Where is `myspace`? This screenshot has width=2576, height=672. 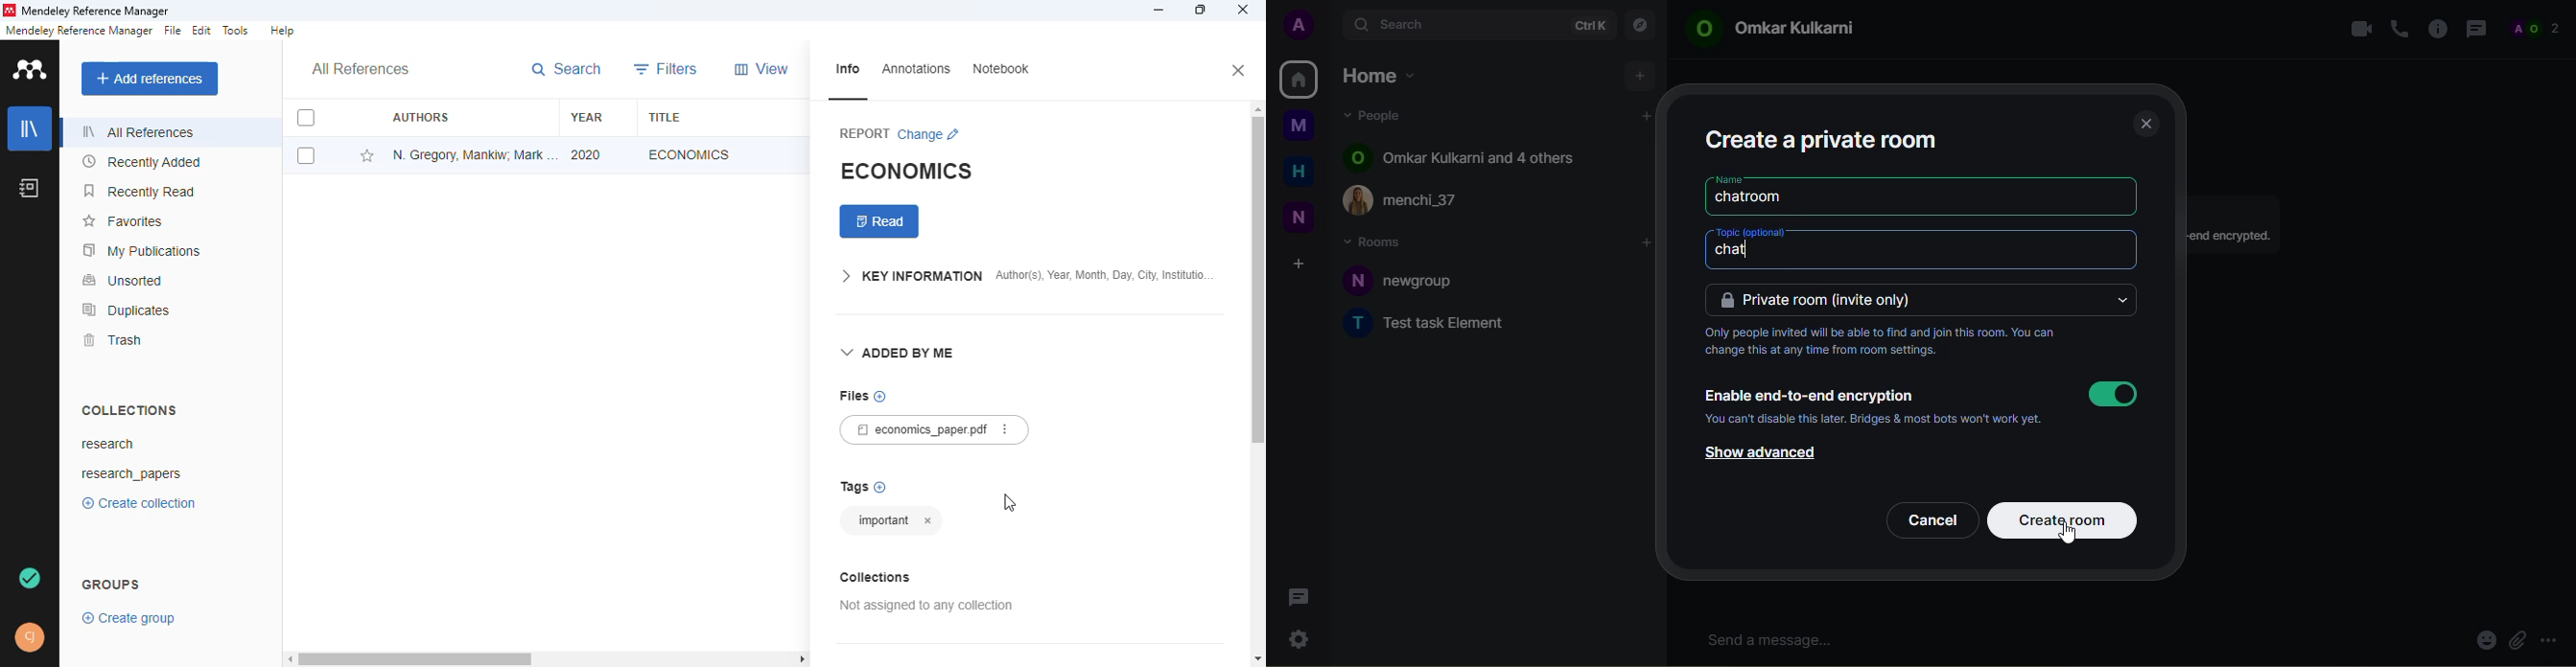 myspace is located at coordinates (1299, 125).